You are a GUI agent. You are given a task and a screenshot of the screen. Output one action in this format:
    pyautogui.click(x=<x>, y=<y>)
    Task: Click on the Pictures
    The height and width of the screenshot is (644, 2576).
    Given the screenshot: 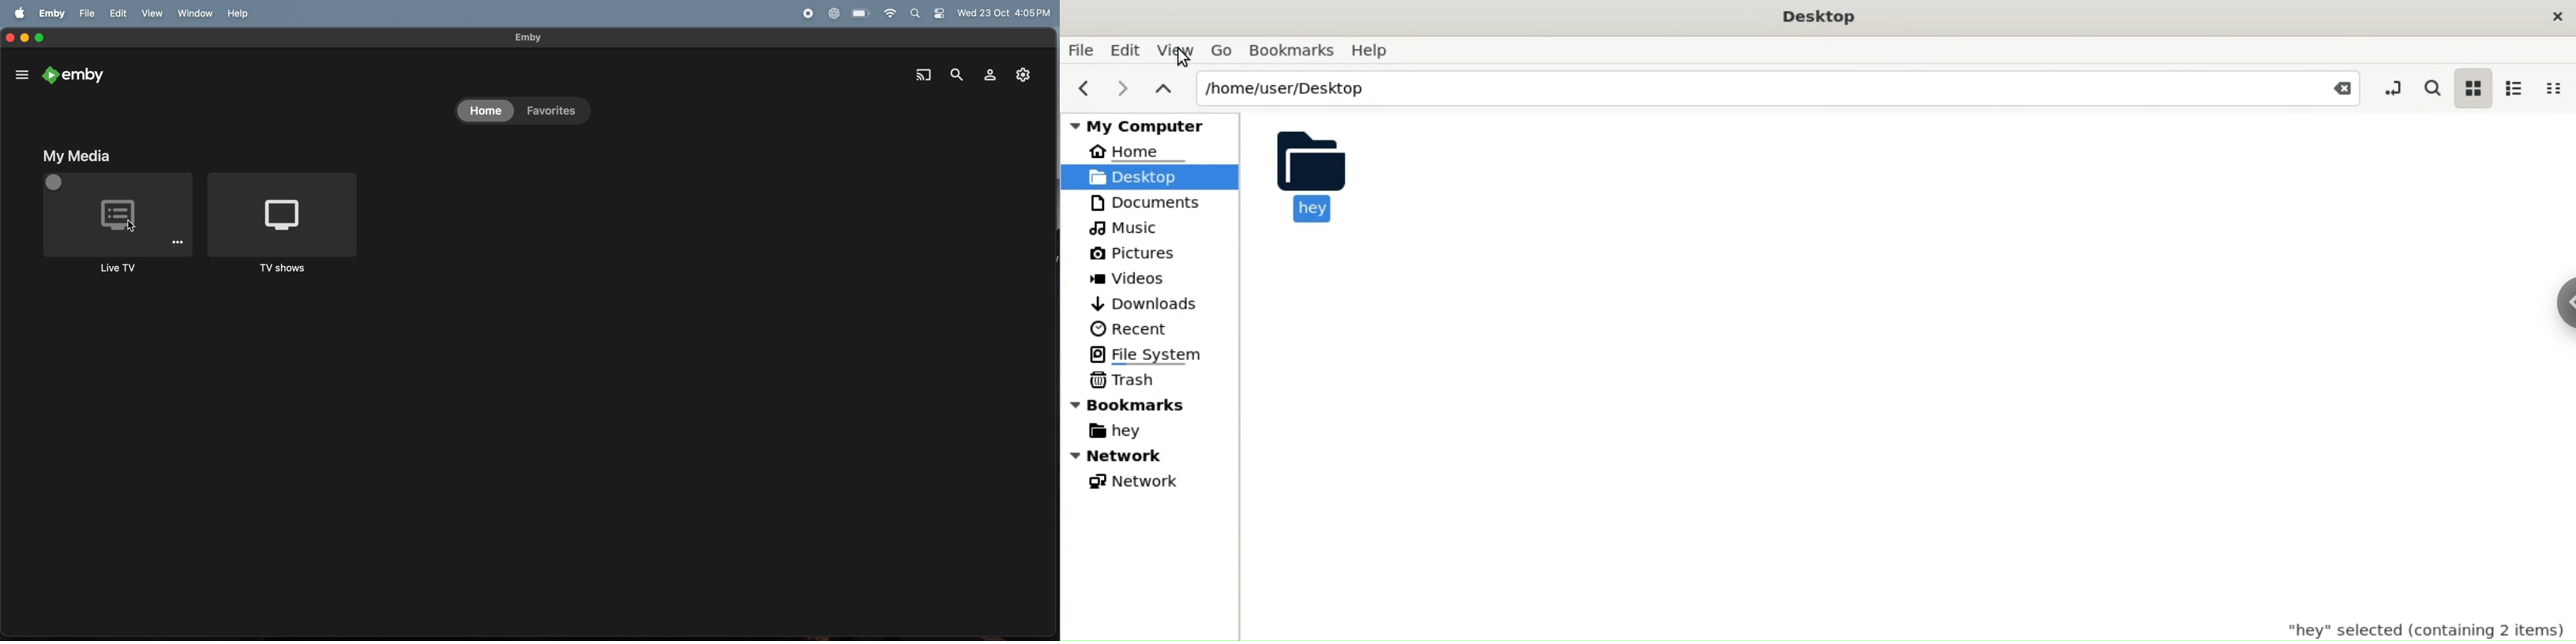 What is the action you would take?
    pyautogui.click(x=1129, y=253)
    